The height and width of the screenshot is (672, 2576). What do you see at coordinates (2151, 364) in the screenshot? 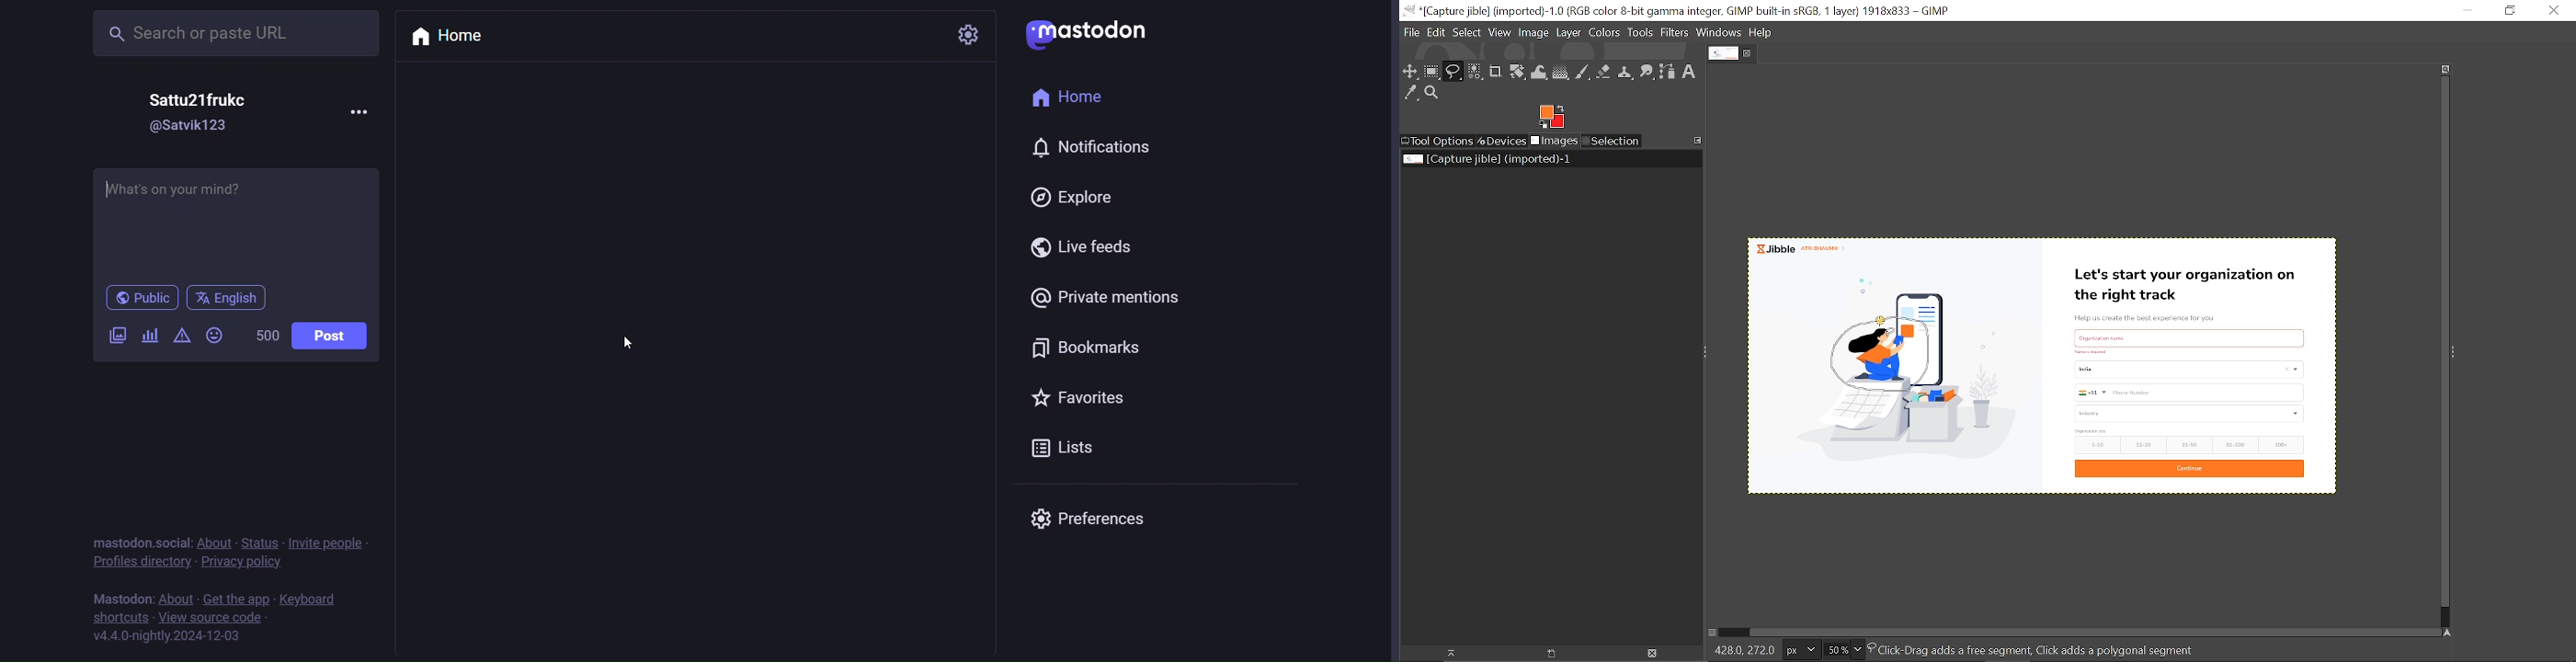
I see `Current image` at bounding box center [2151, 364].